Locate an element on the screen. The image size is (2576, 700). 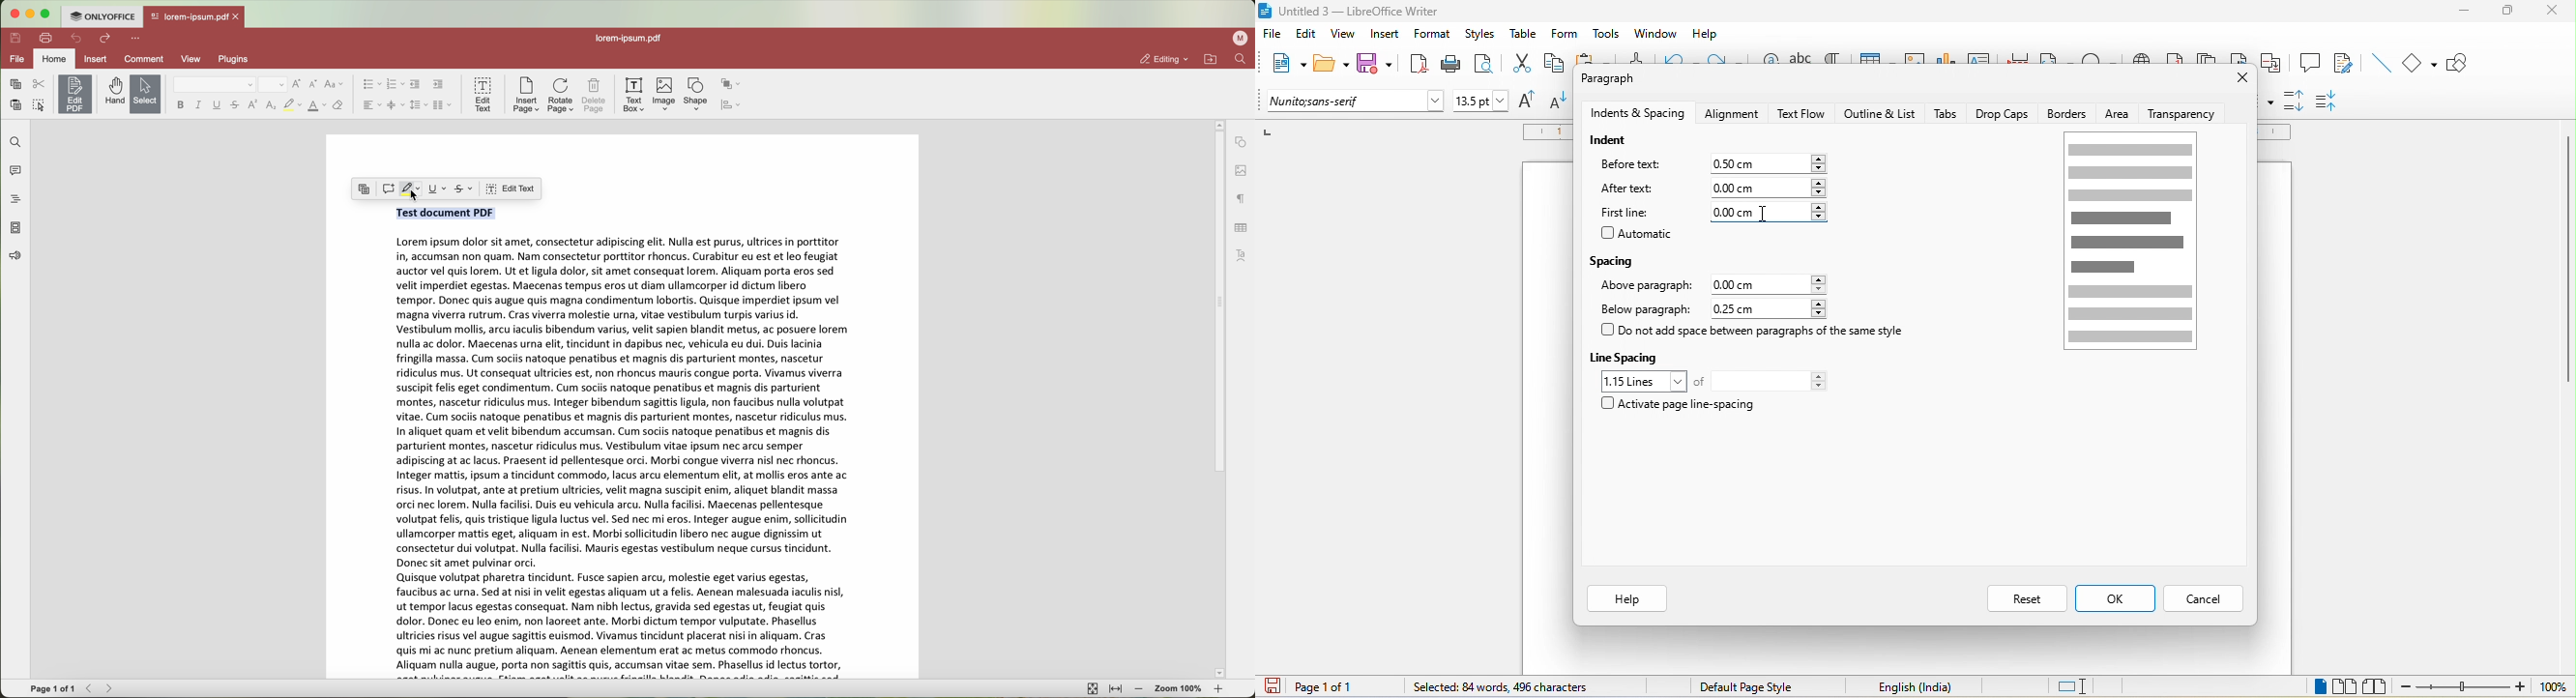
increase paragraph spacing is located at coordinates (2293, 99).